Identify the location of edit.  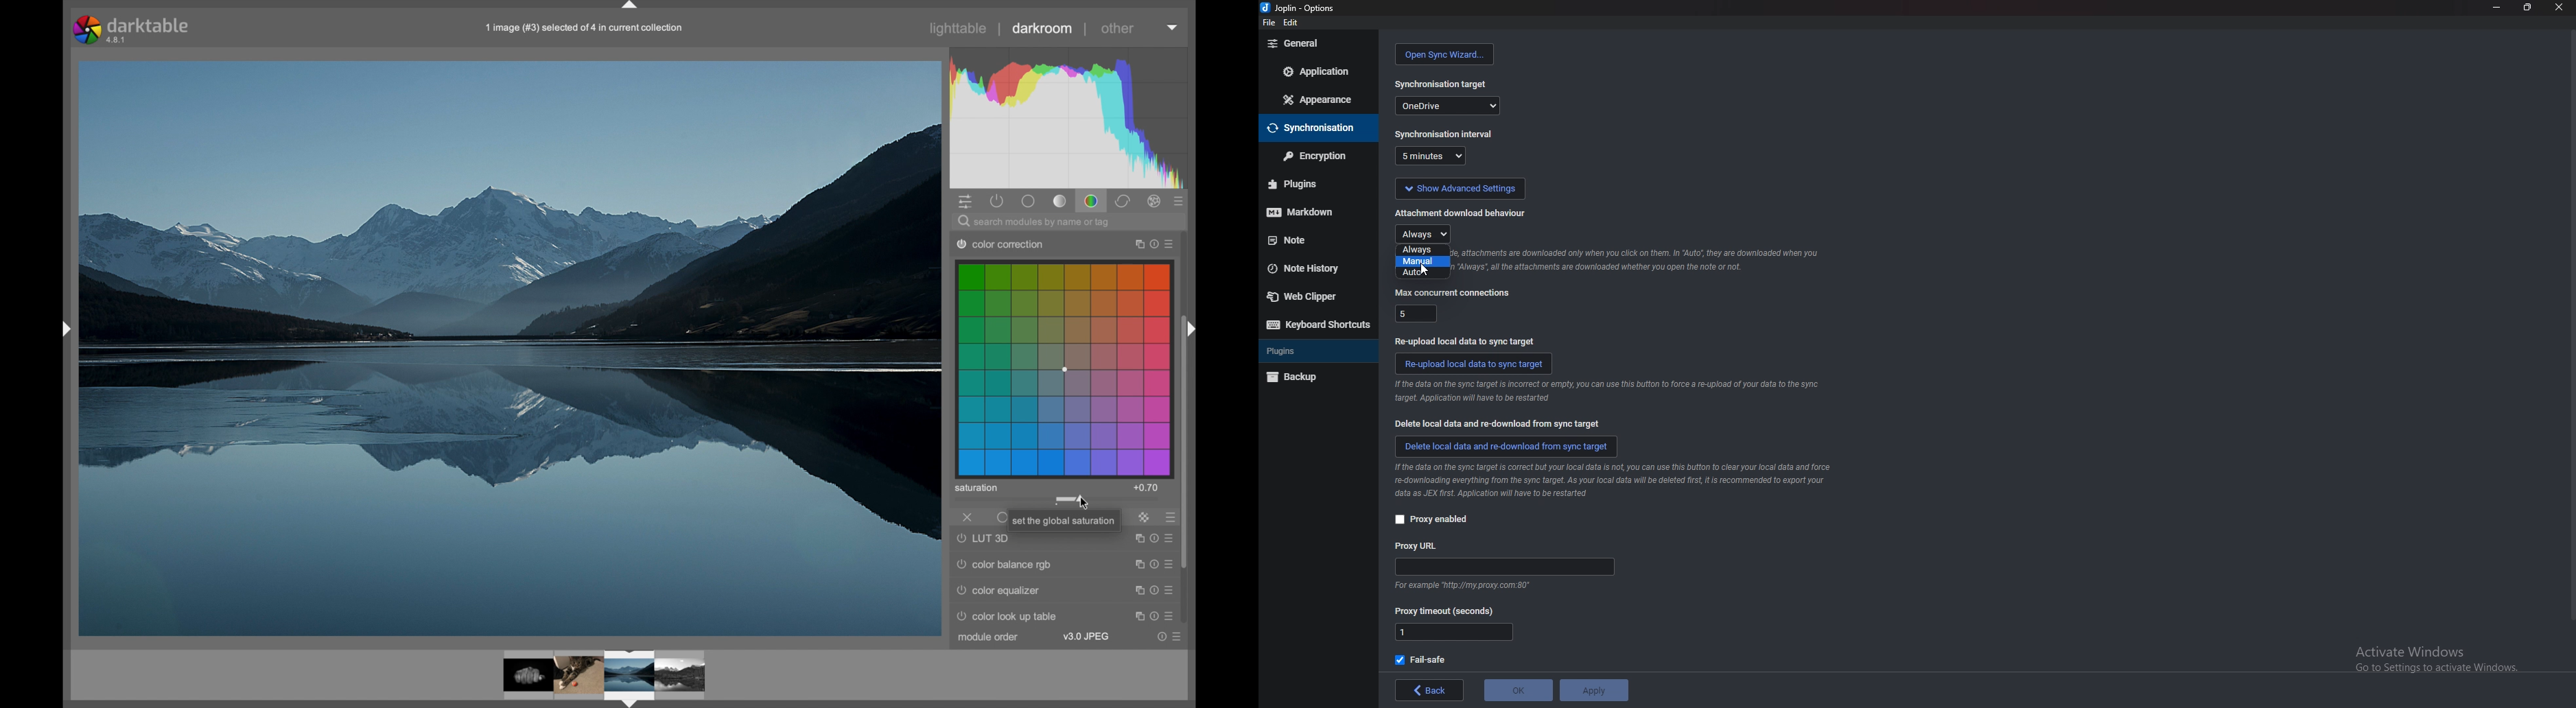
(1290, 23).